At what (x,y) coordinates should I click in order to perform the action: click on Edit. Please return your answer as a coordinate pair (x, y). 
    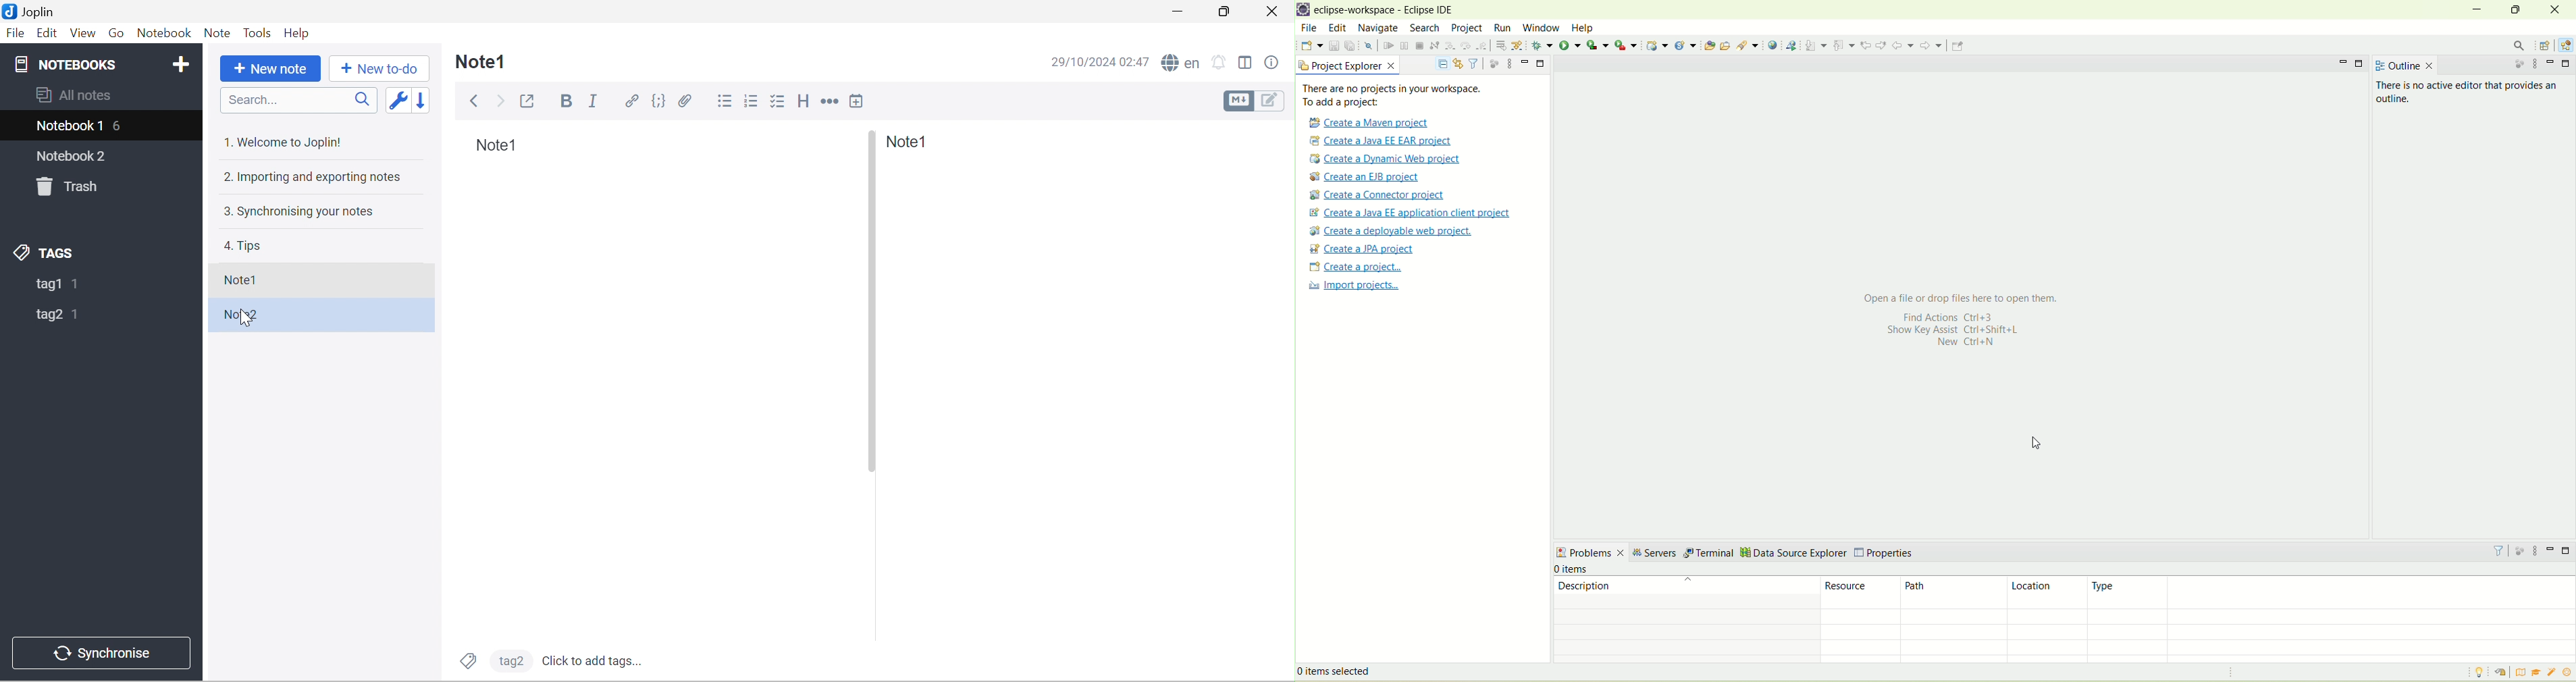
    Looking at the image, I should click on (47, 34).